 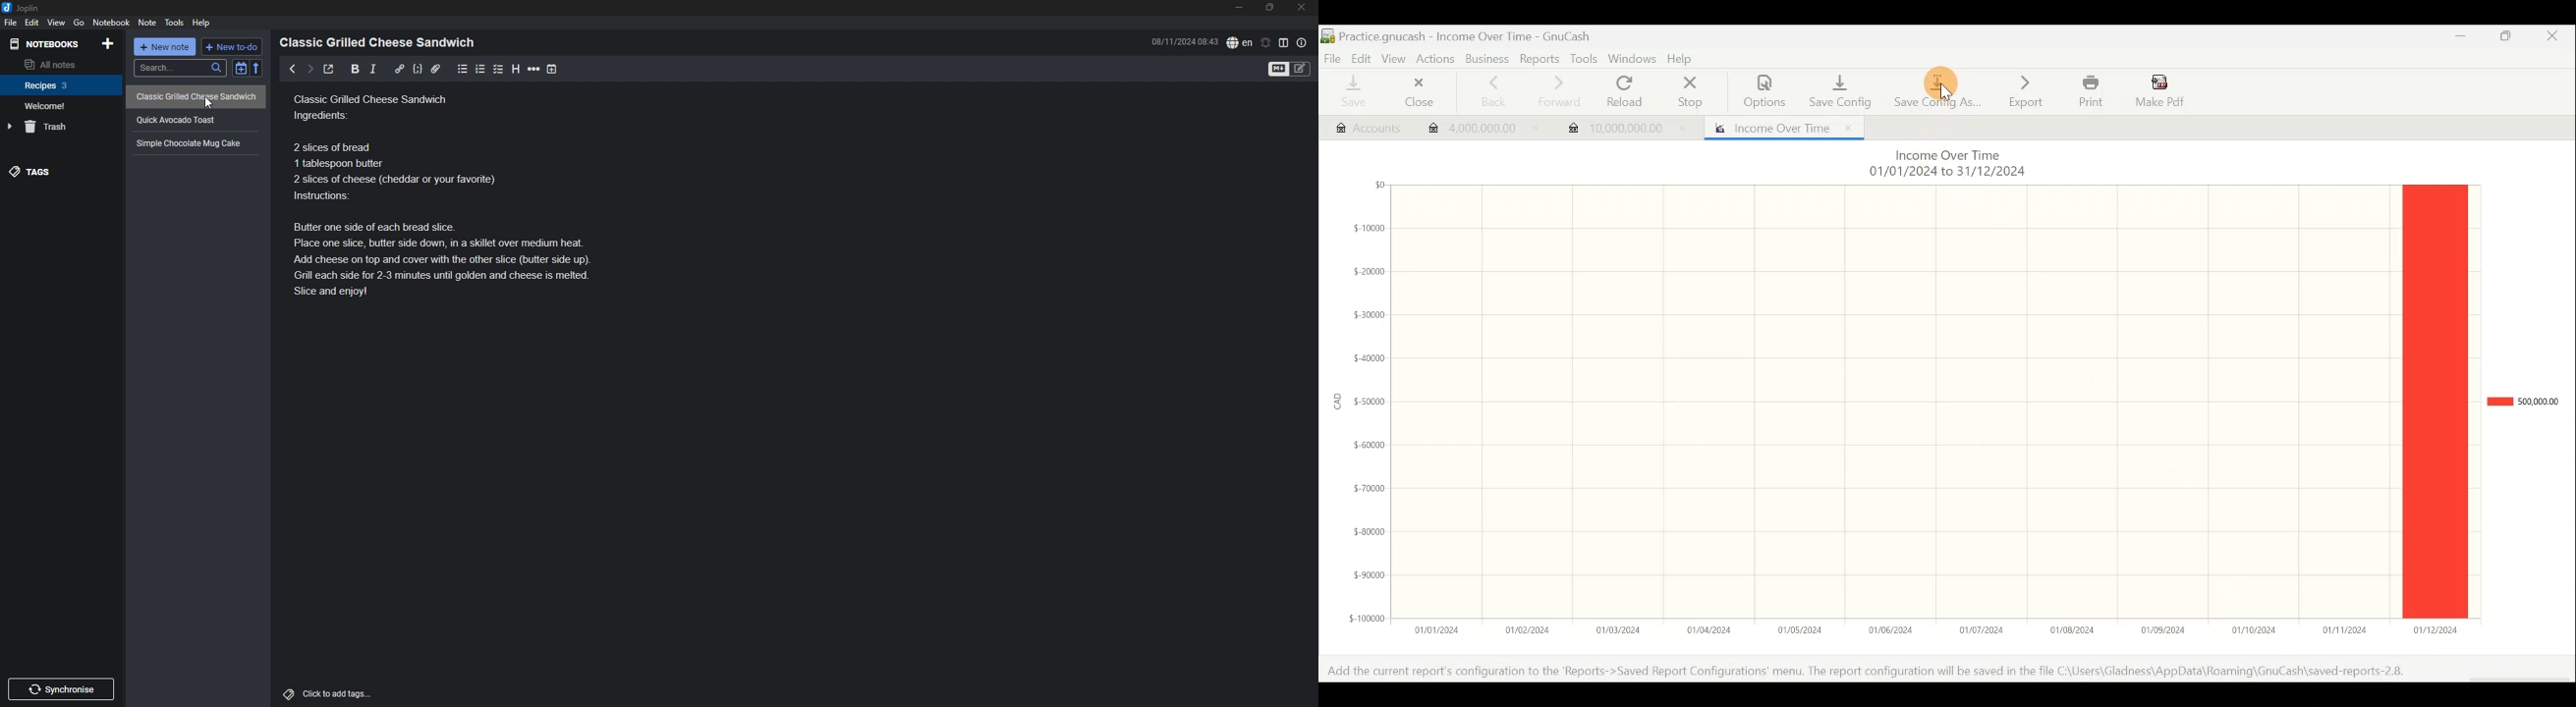 What do you see at coordinates (1487, 91) in the screenshot?
I see `Back` at bounding box center [1487, 91].